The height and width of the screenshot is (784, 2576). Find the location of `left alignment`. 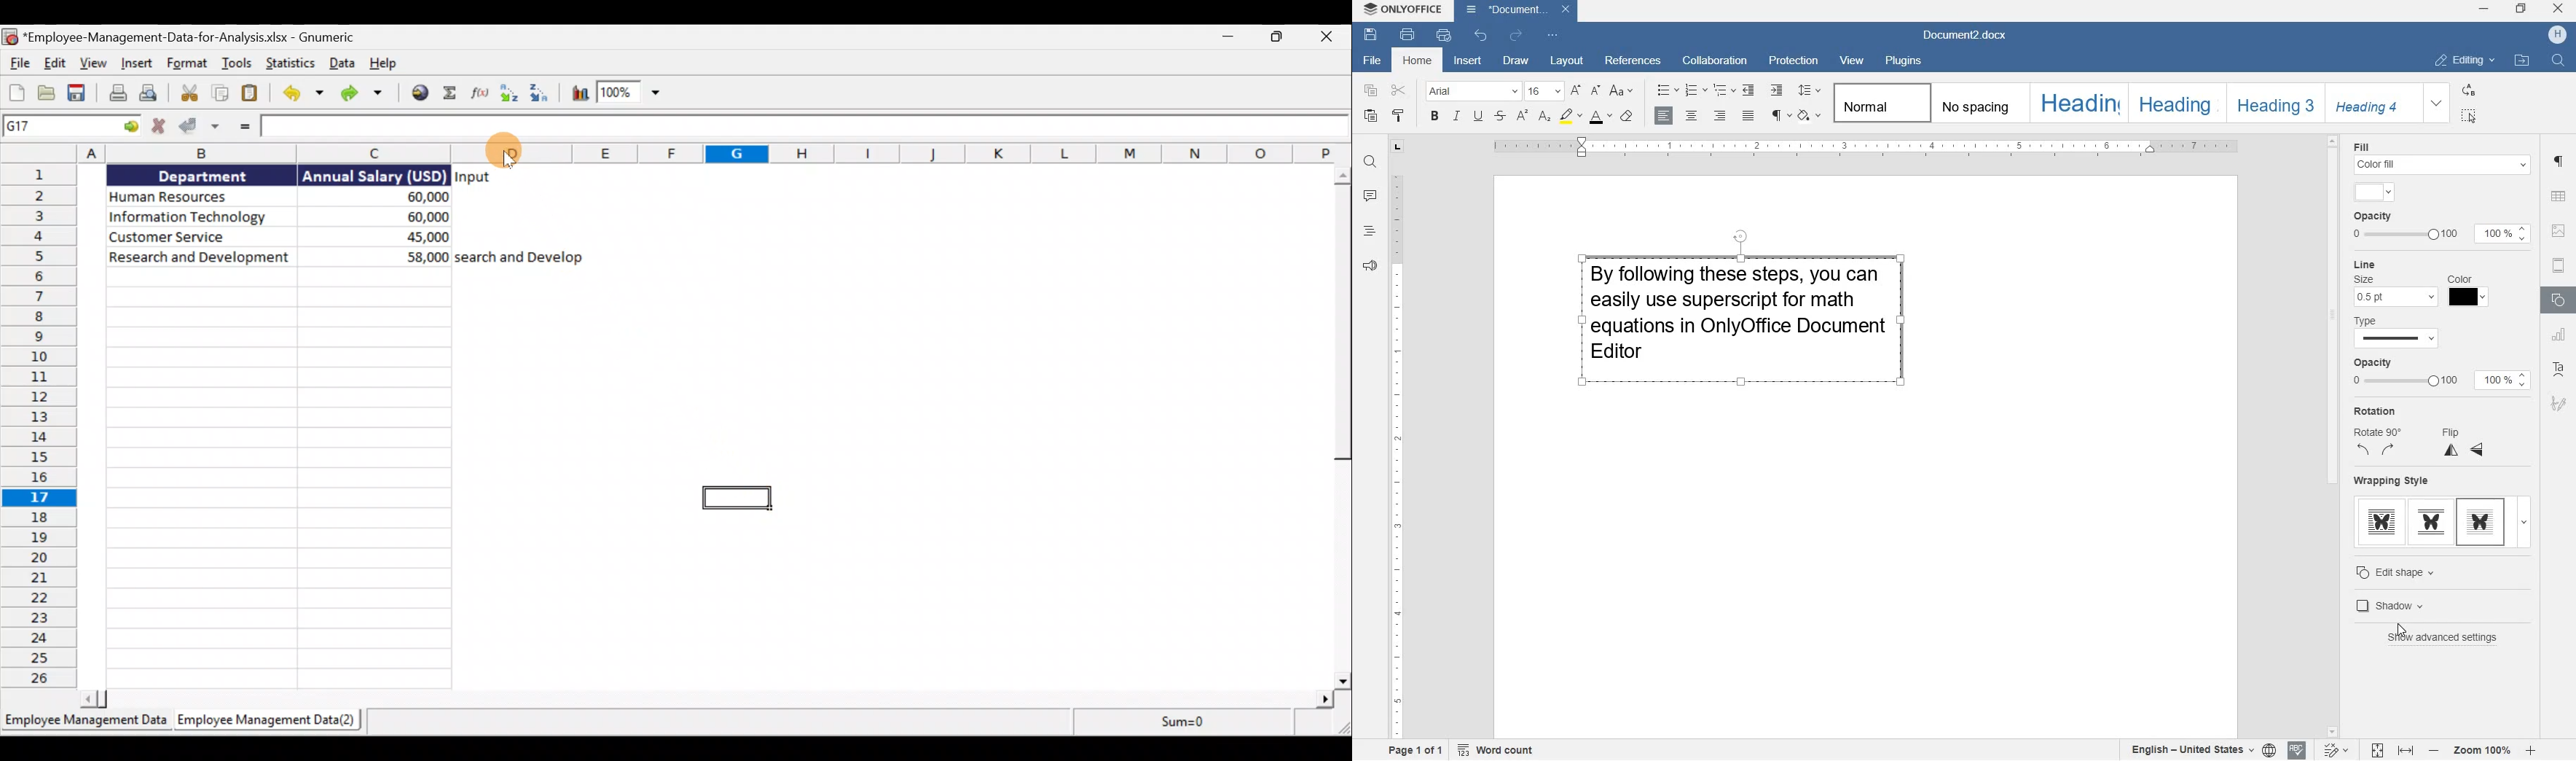

left alignment is located at coordinates (1662, 117).